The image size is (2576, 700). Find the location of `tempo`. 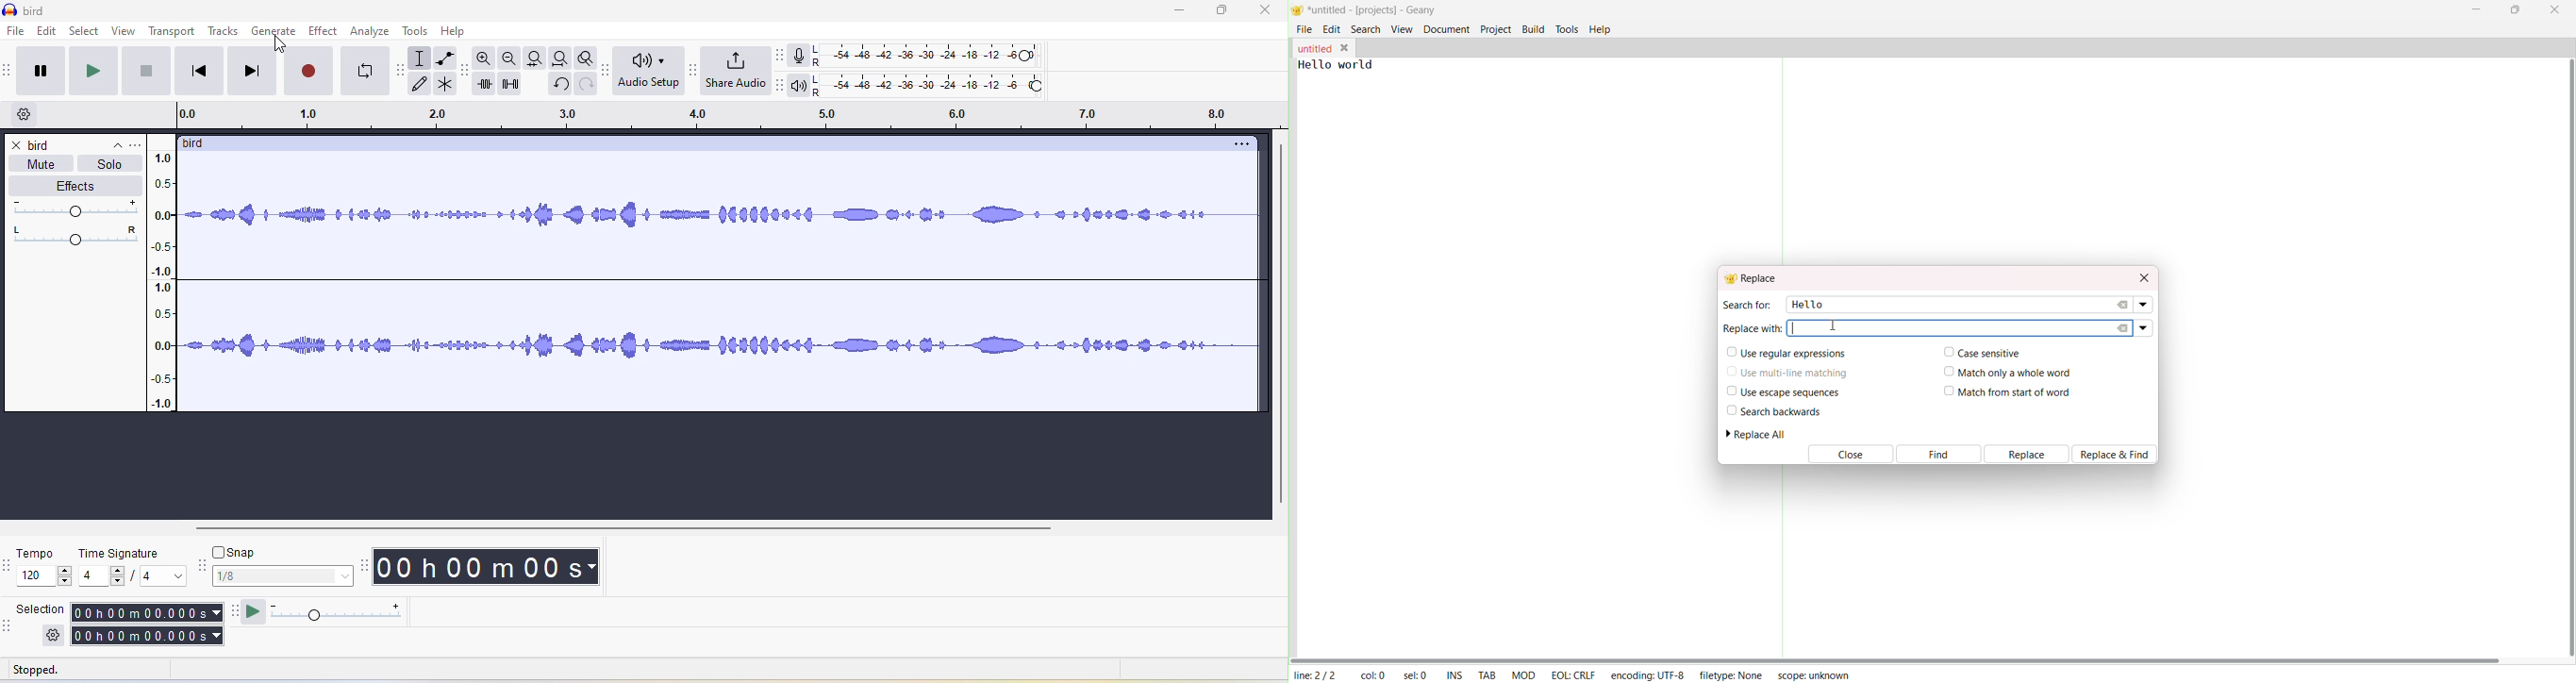

tempo is located at coordinates (45, 569).